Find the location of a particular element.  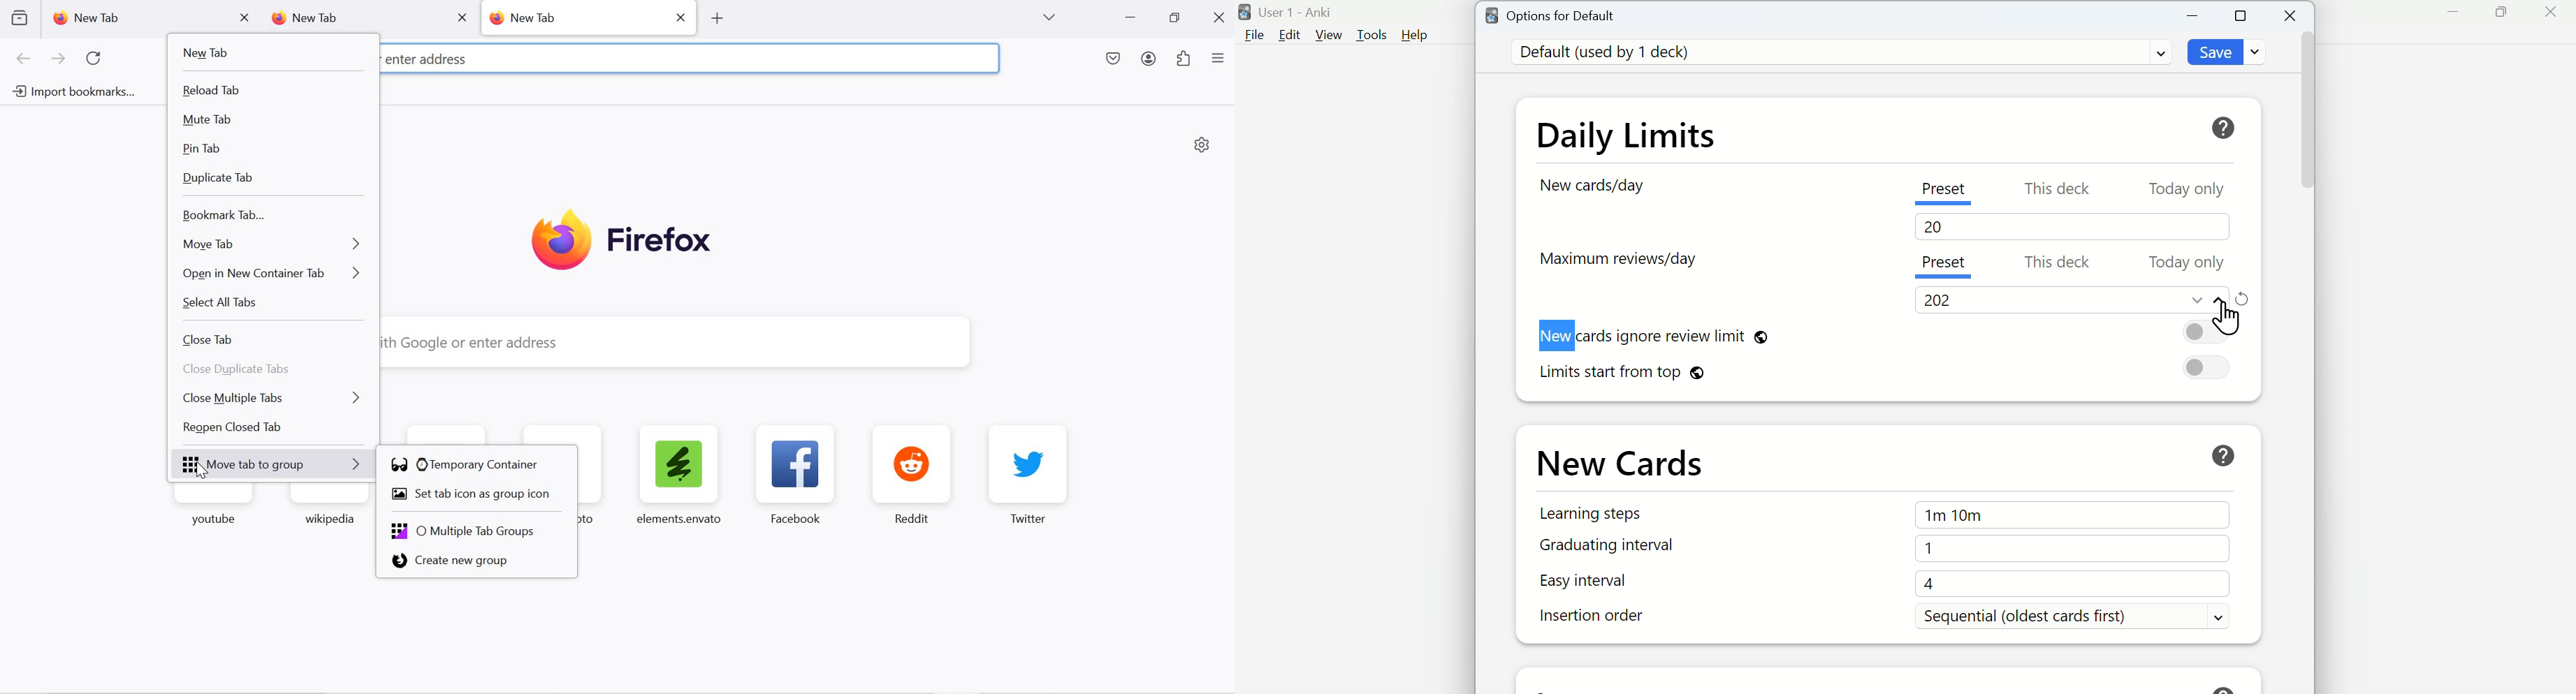

open new tab is located at coordinates (718, 17).